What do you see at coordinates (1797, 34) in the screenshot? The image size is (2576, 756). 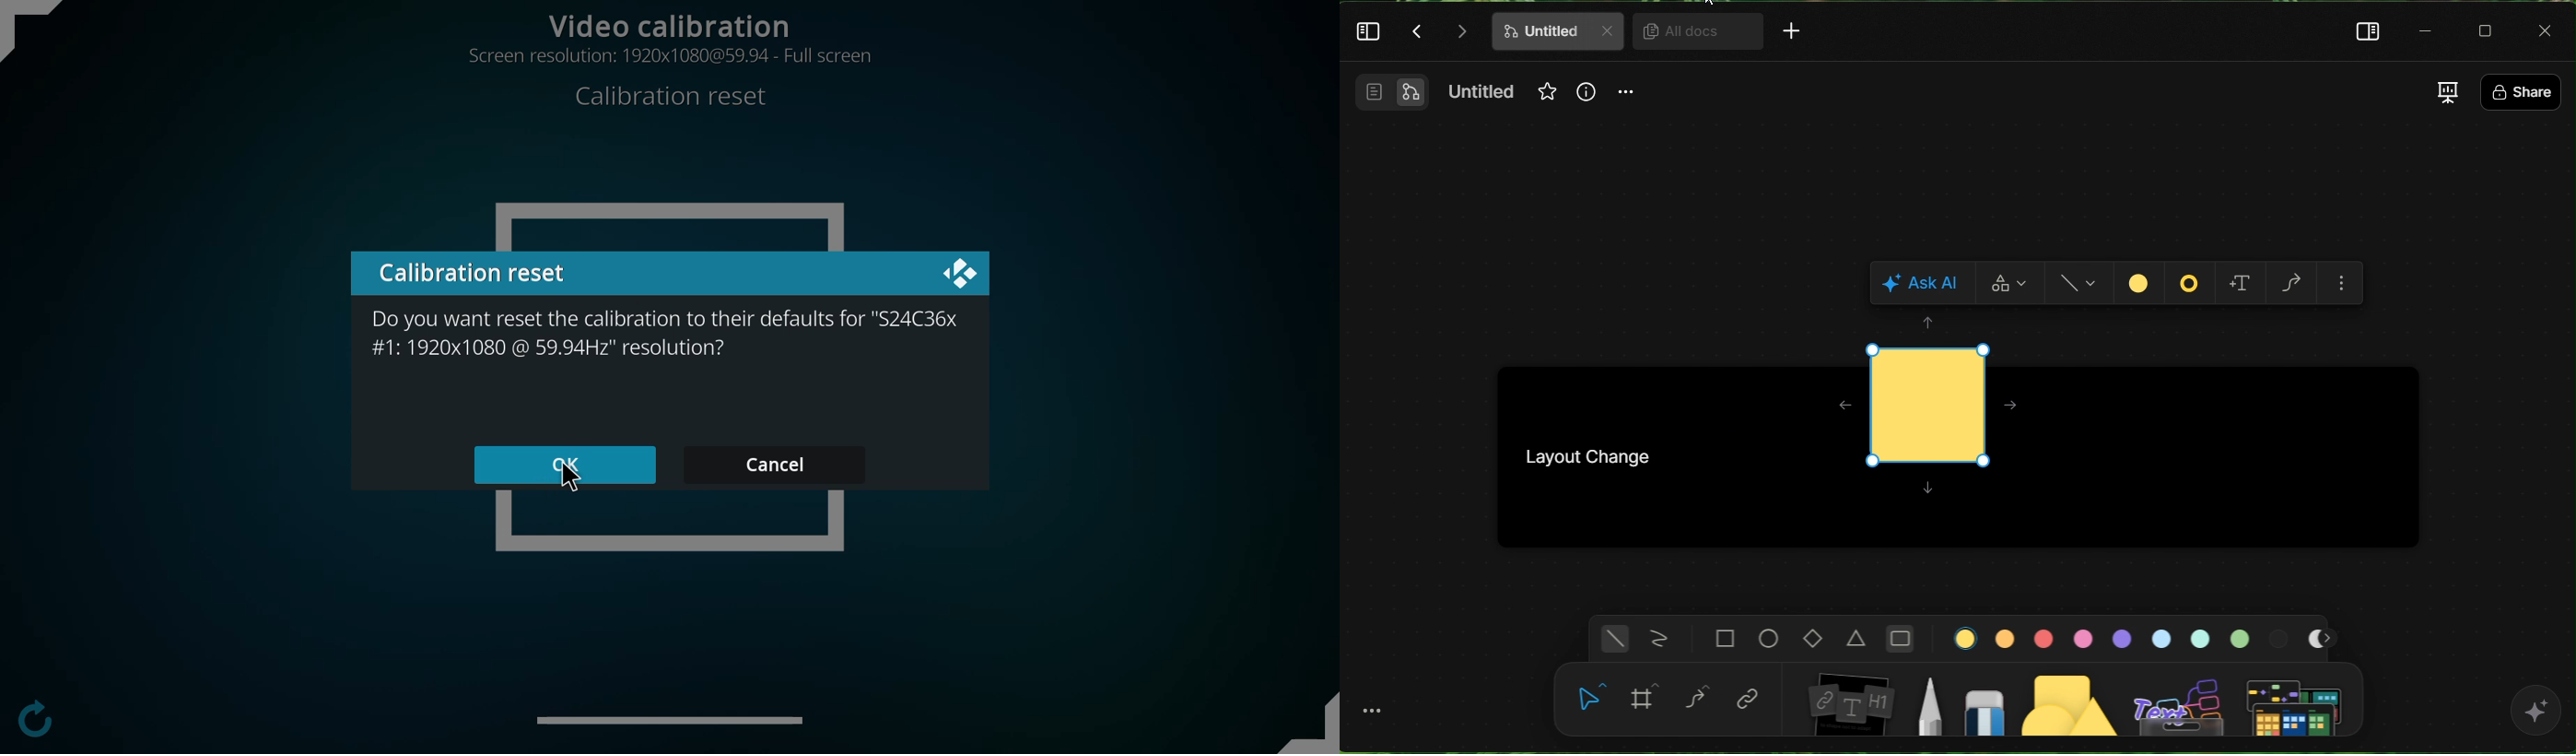 I see `More` at bounding box center [1797, 34].